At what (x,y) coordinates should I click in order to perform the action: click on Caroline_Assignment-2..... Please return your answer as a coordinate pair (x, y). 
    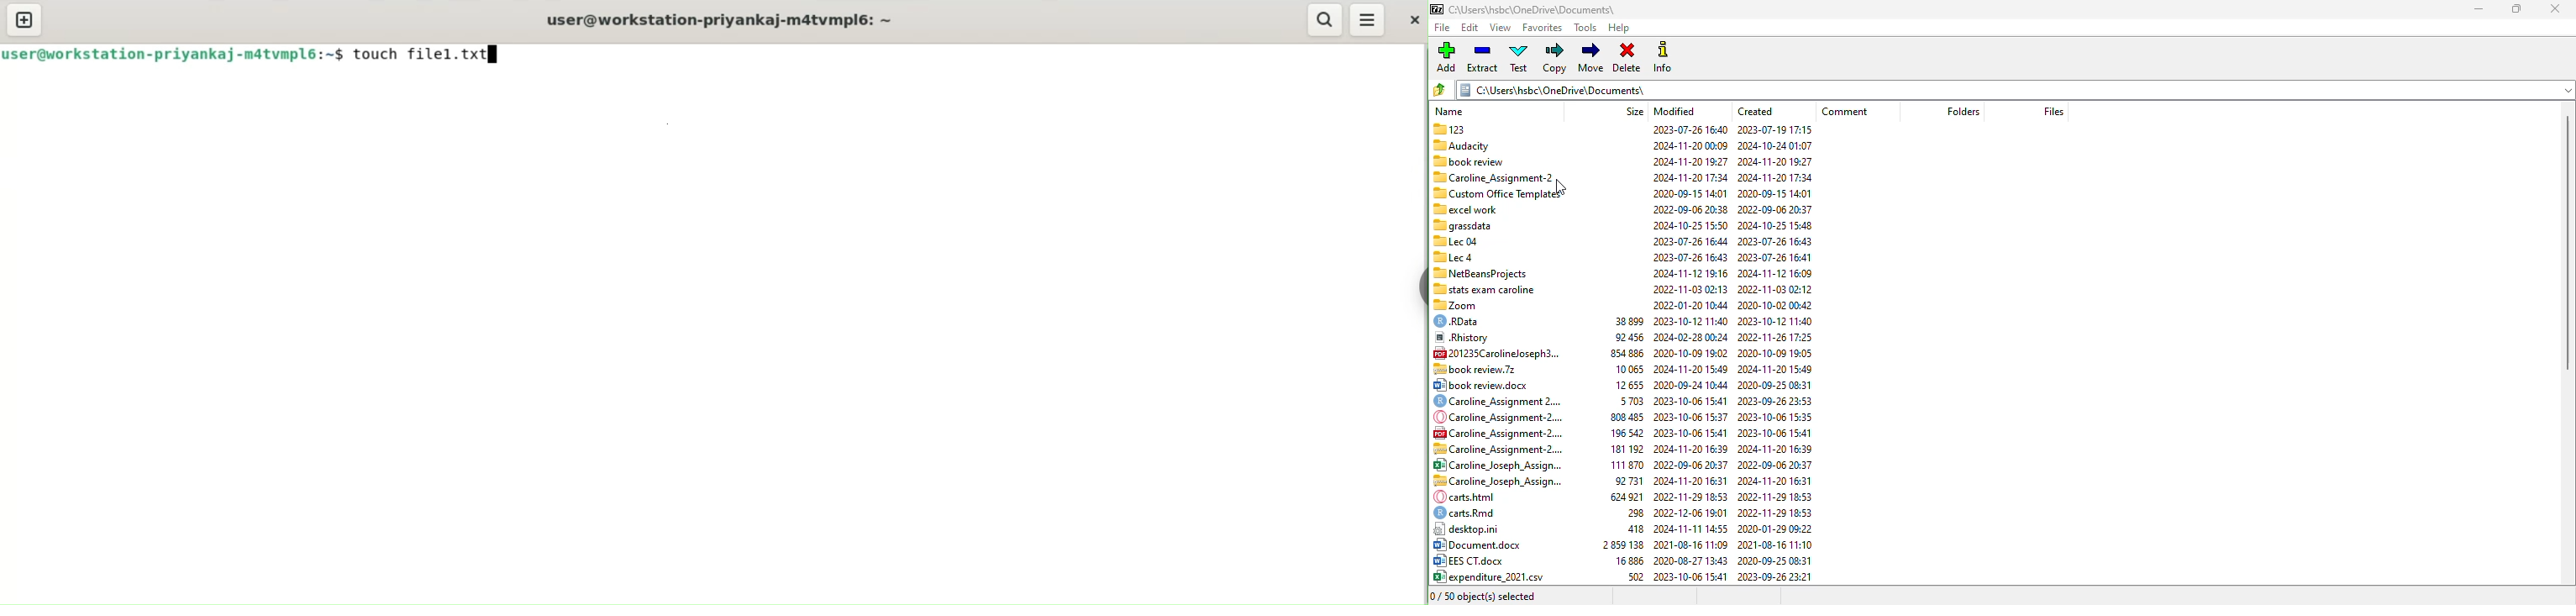
    Looking at the image, I should click on (1504, 418).